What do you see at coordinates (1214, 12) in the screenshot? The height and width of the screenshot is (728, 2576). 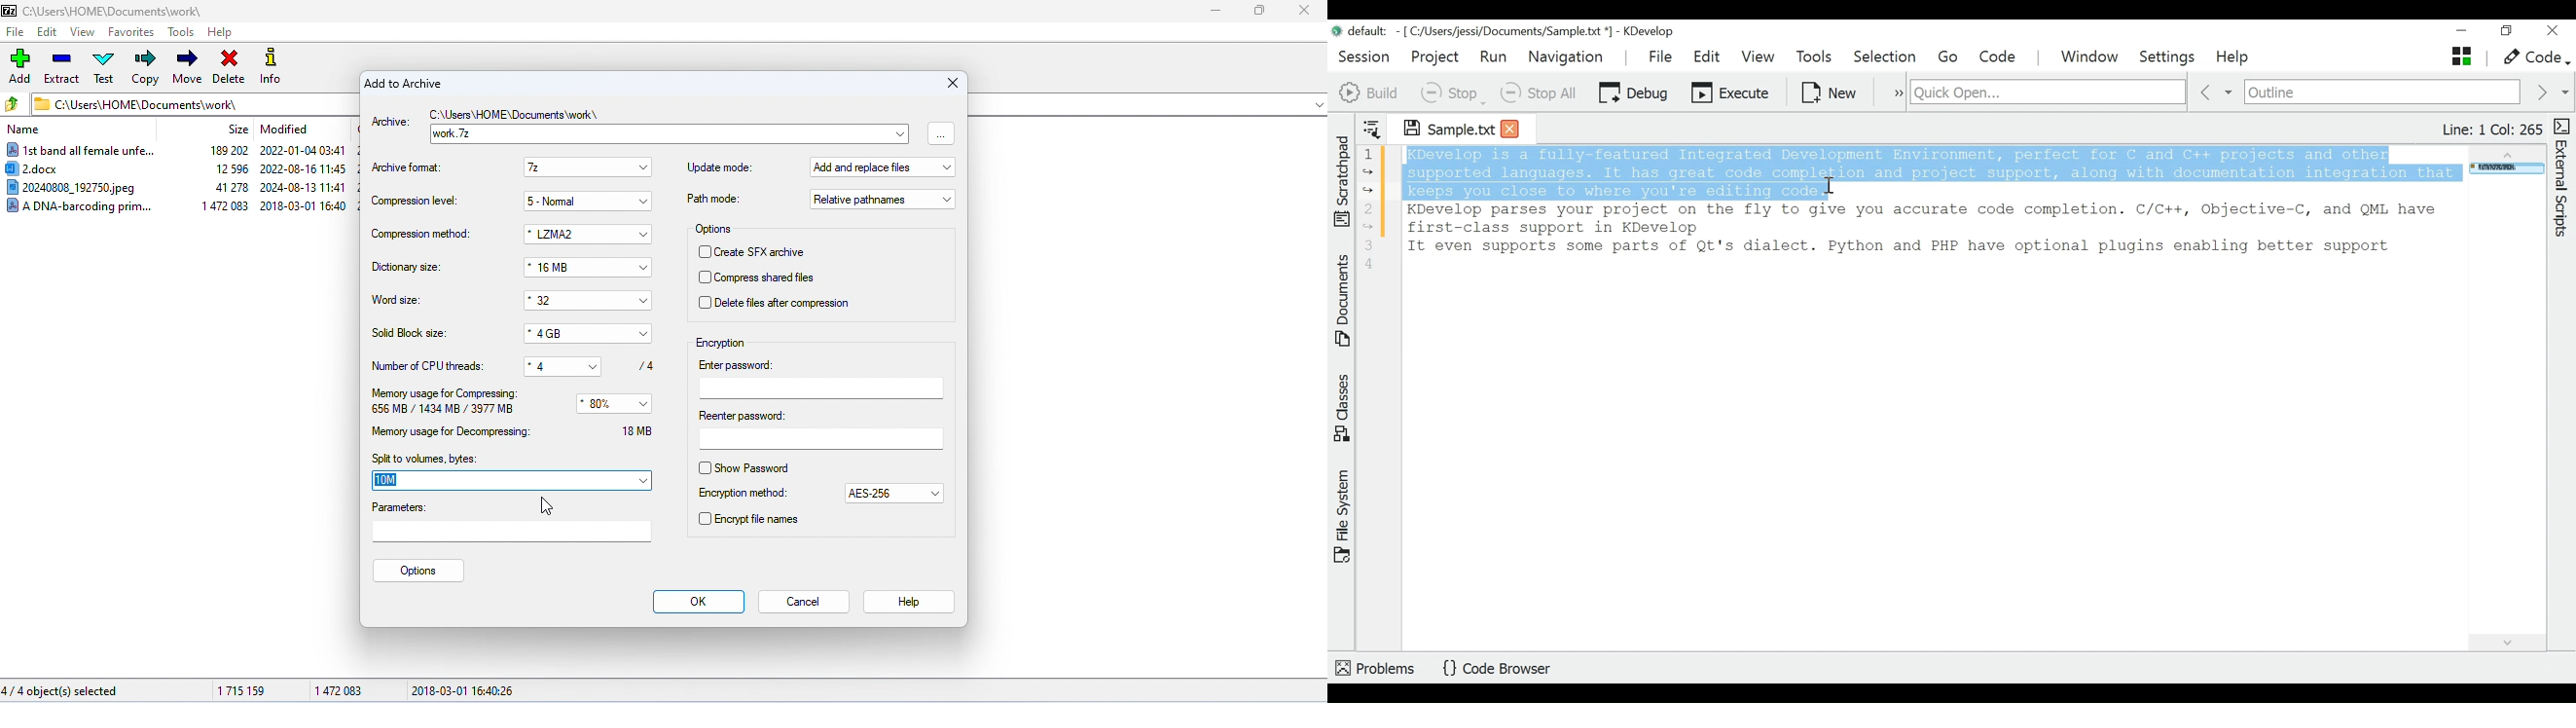 I see `minimize` at bounding box center [1214, 12].